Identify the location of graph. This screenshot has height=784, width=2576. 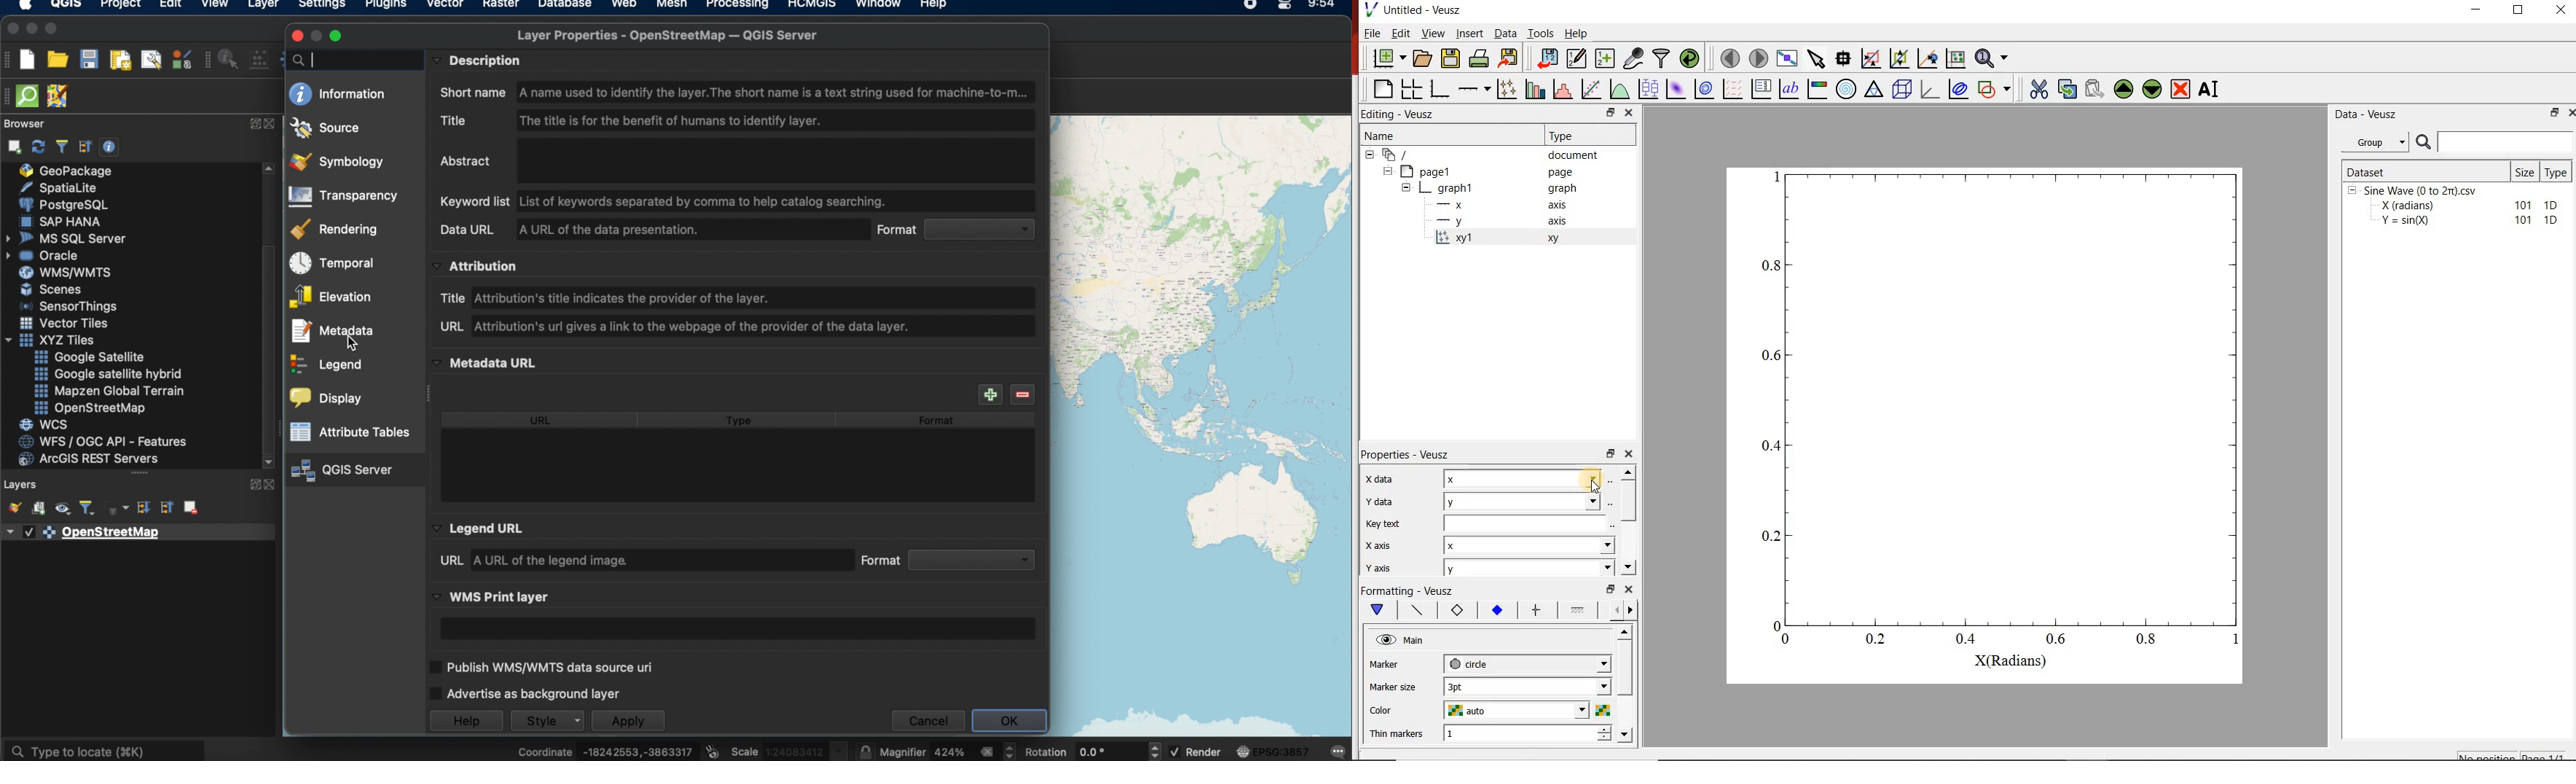
(1560, 187).